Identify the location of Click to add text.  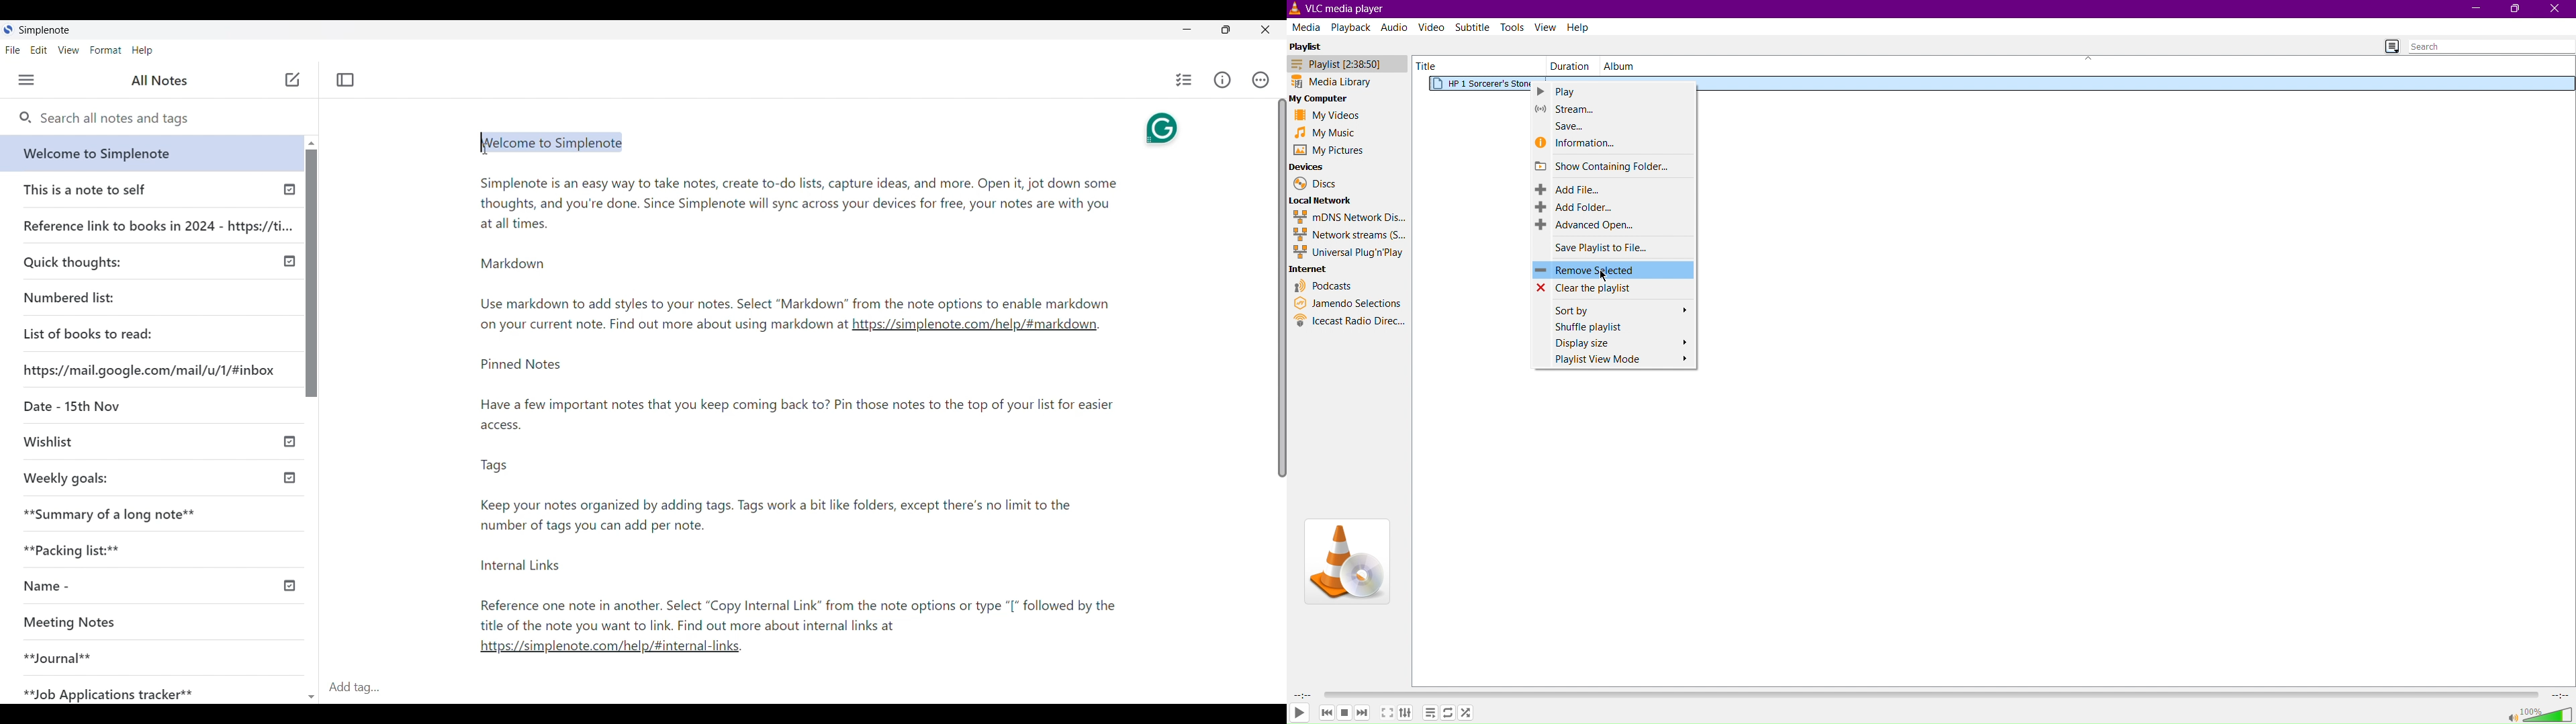
(293, 80).